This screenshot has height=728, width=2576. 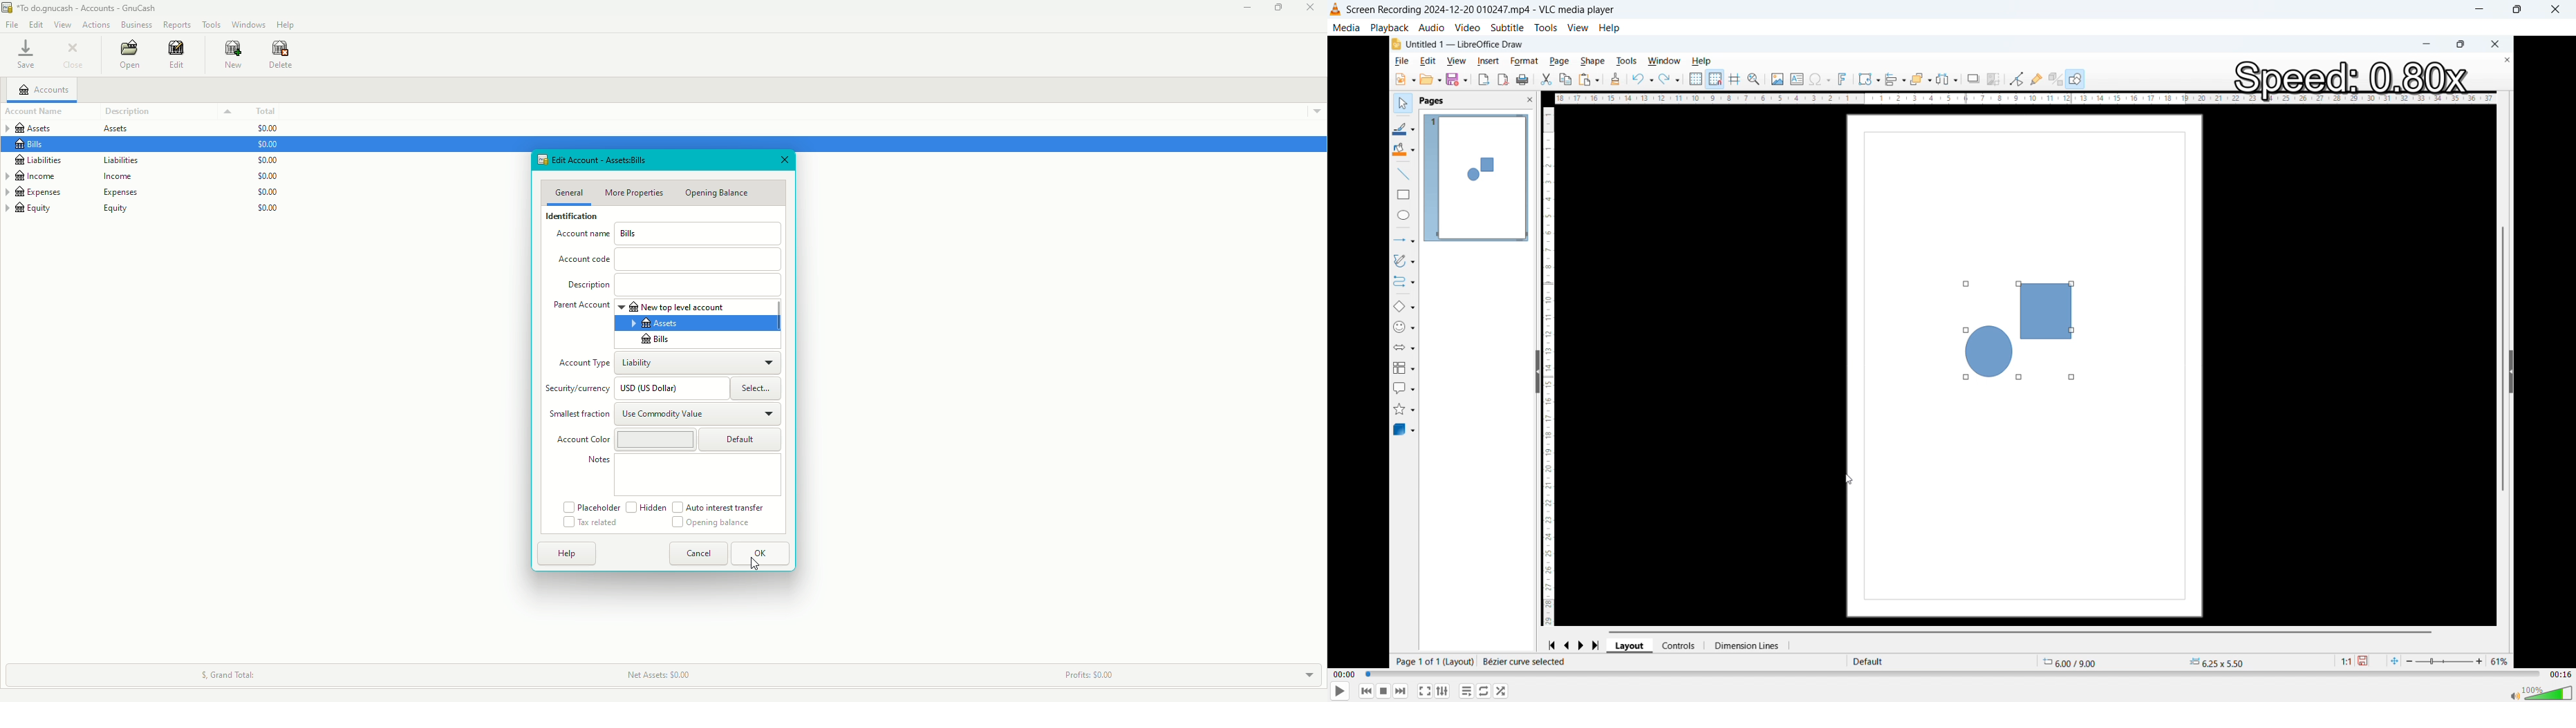 I want to click on Account Color, so click(x=580, y=439).